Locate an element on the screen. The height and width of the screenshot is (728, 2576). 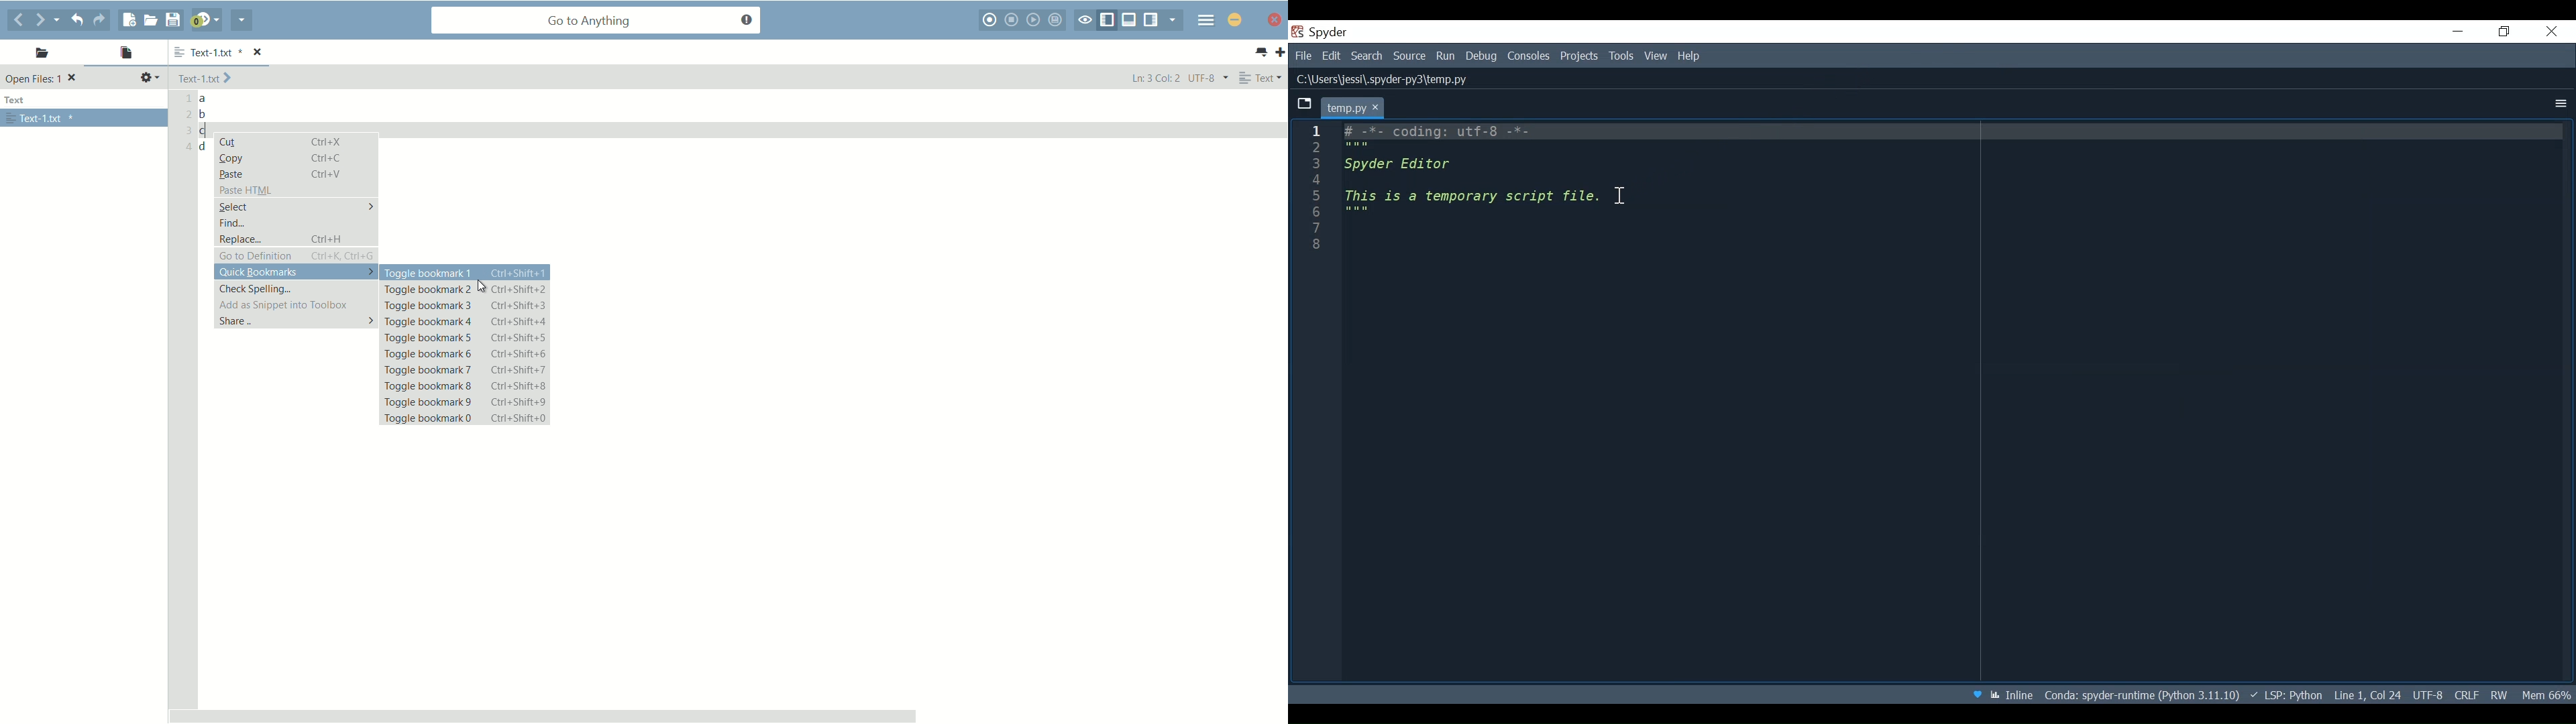
Spyder Desktop Icon is located at coordinates (1323, 32).